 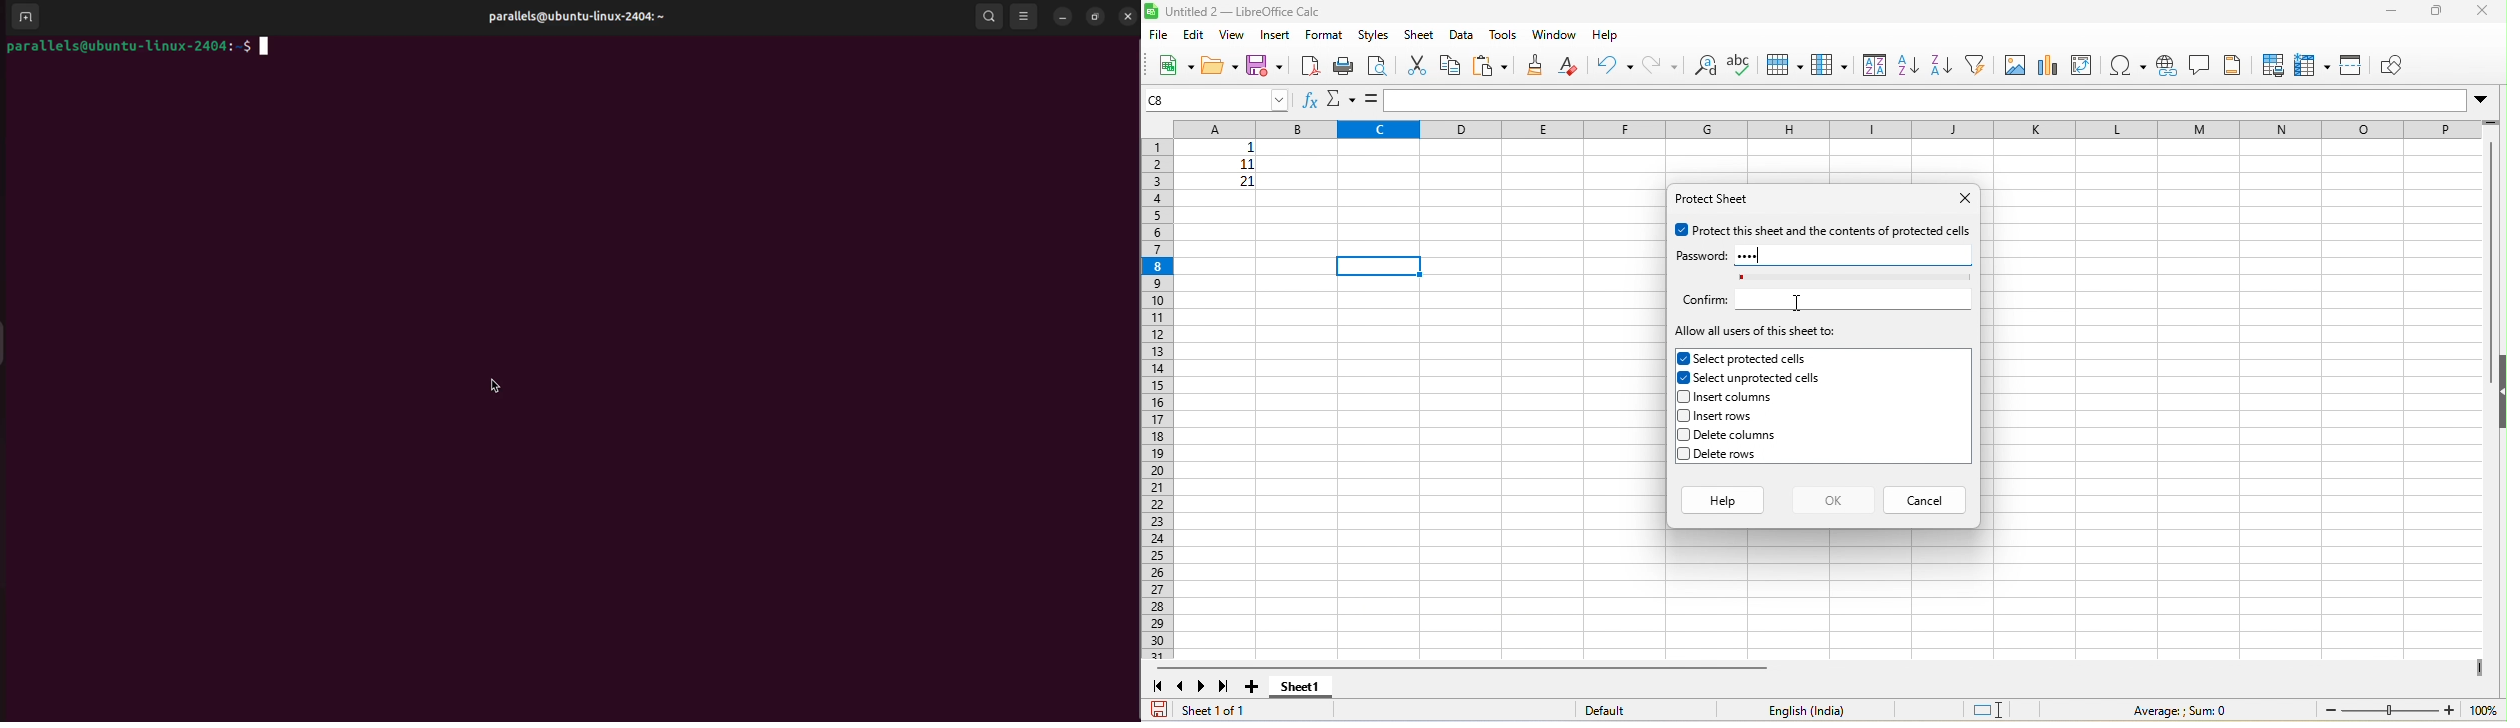 What do you see at coordinates (1160, 398) in the screenshot?
I see `row numbers` at bounding box center [1160, 398].